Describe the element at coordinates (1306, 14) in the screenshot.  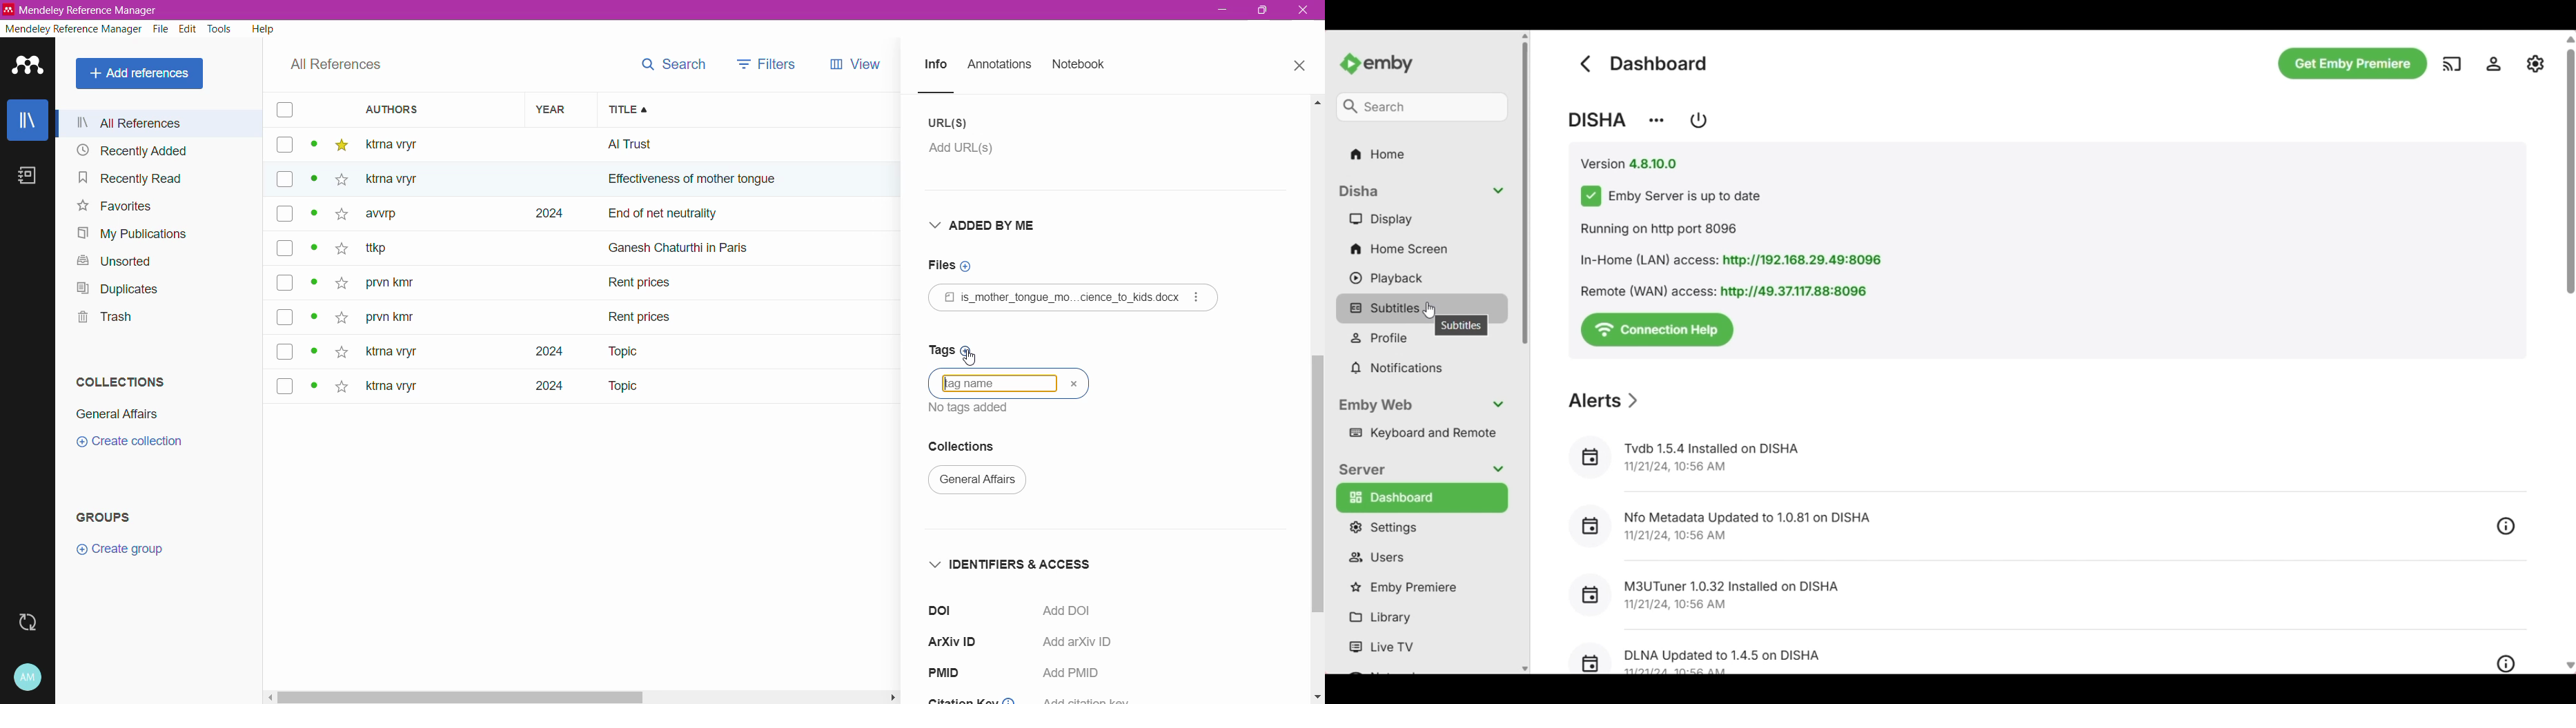
I see `exit` at that location.